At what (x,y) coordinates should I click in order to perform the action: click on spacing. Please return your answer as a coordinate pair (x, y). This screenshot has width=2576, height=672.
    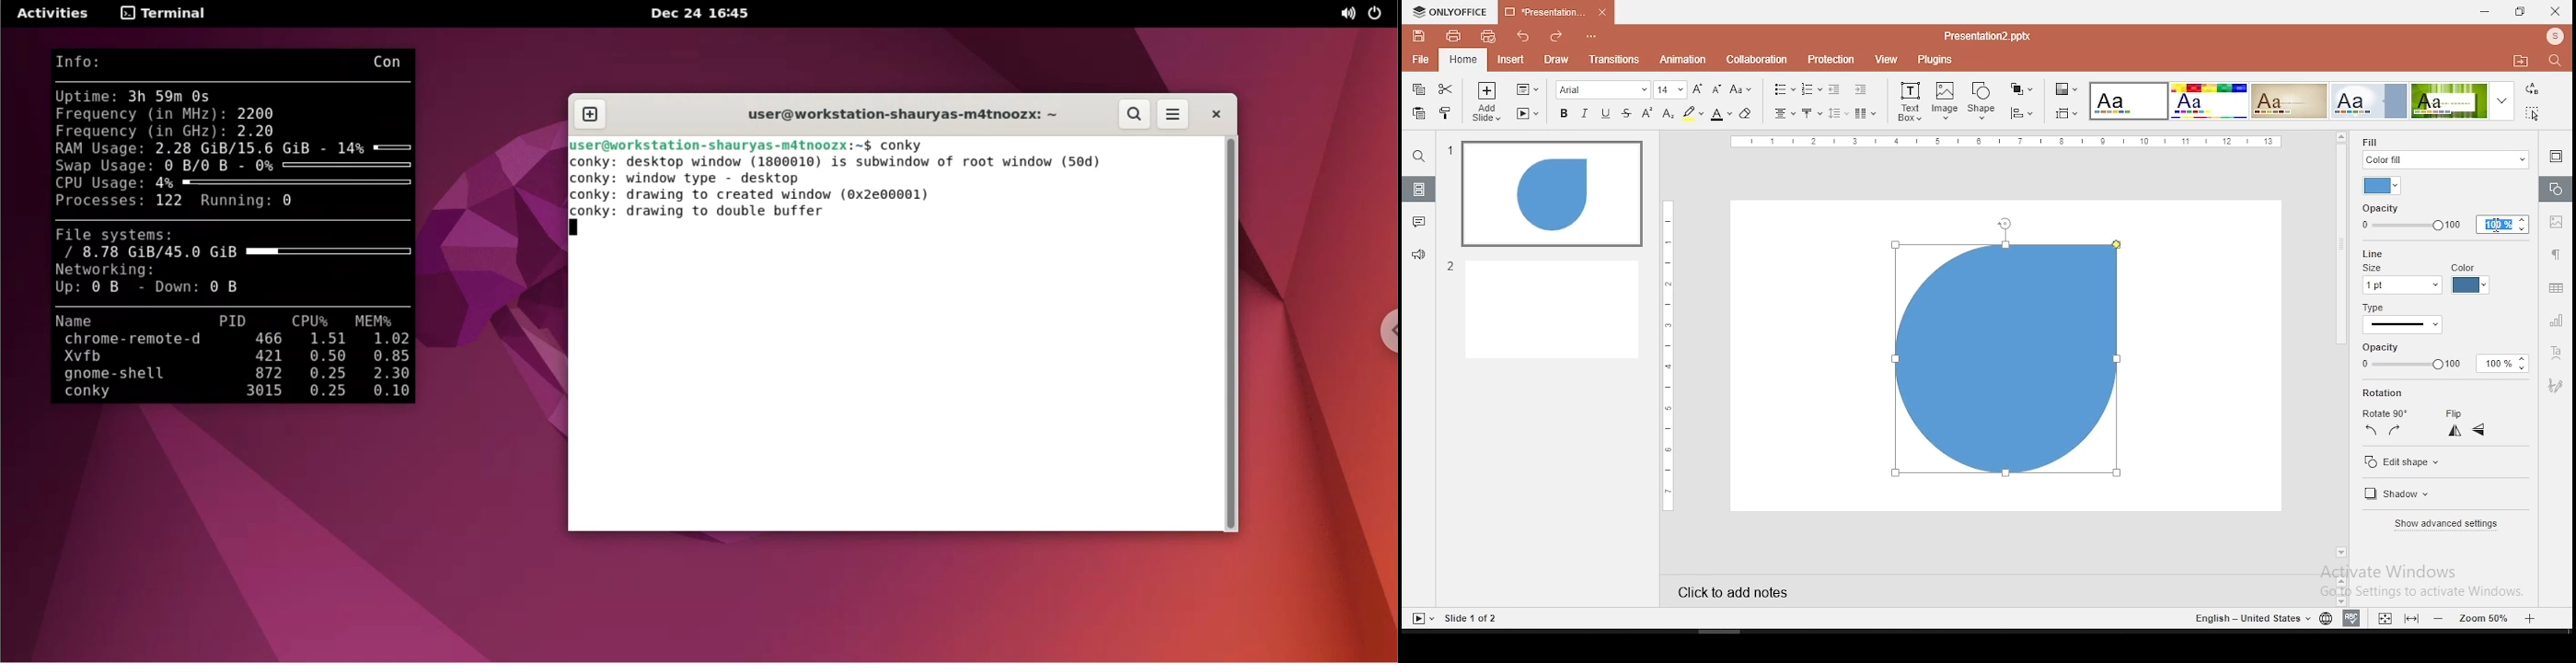
    Looking at the image, I should click on (1837, 112).